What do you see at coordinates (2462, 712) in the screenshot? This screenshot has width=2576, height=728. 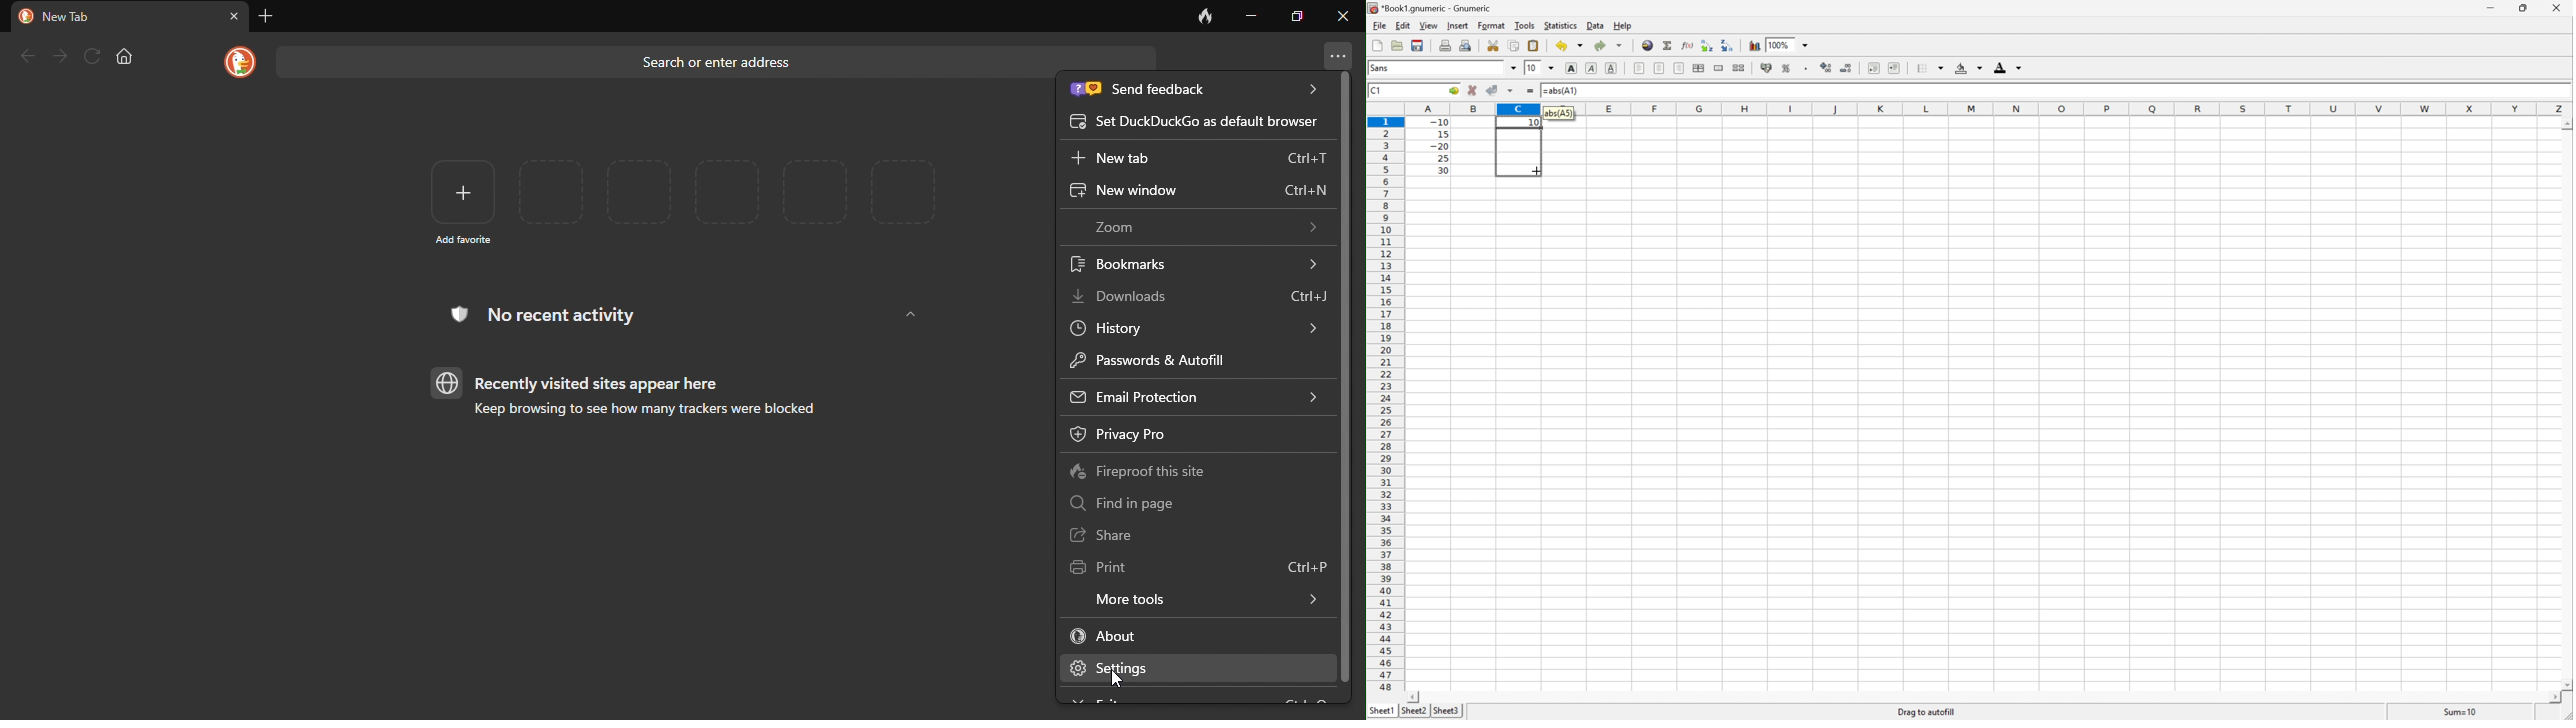 I see `Sum =-10` at bounding box center [2462, 712].